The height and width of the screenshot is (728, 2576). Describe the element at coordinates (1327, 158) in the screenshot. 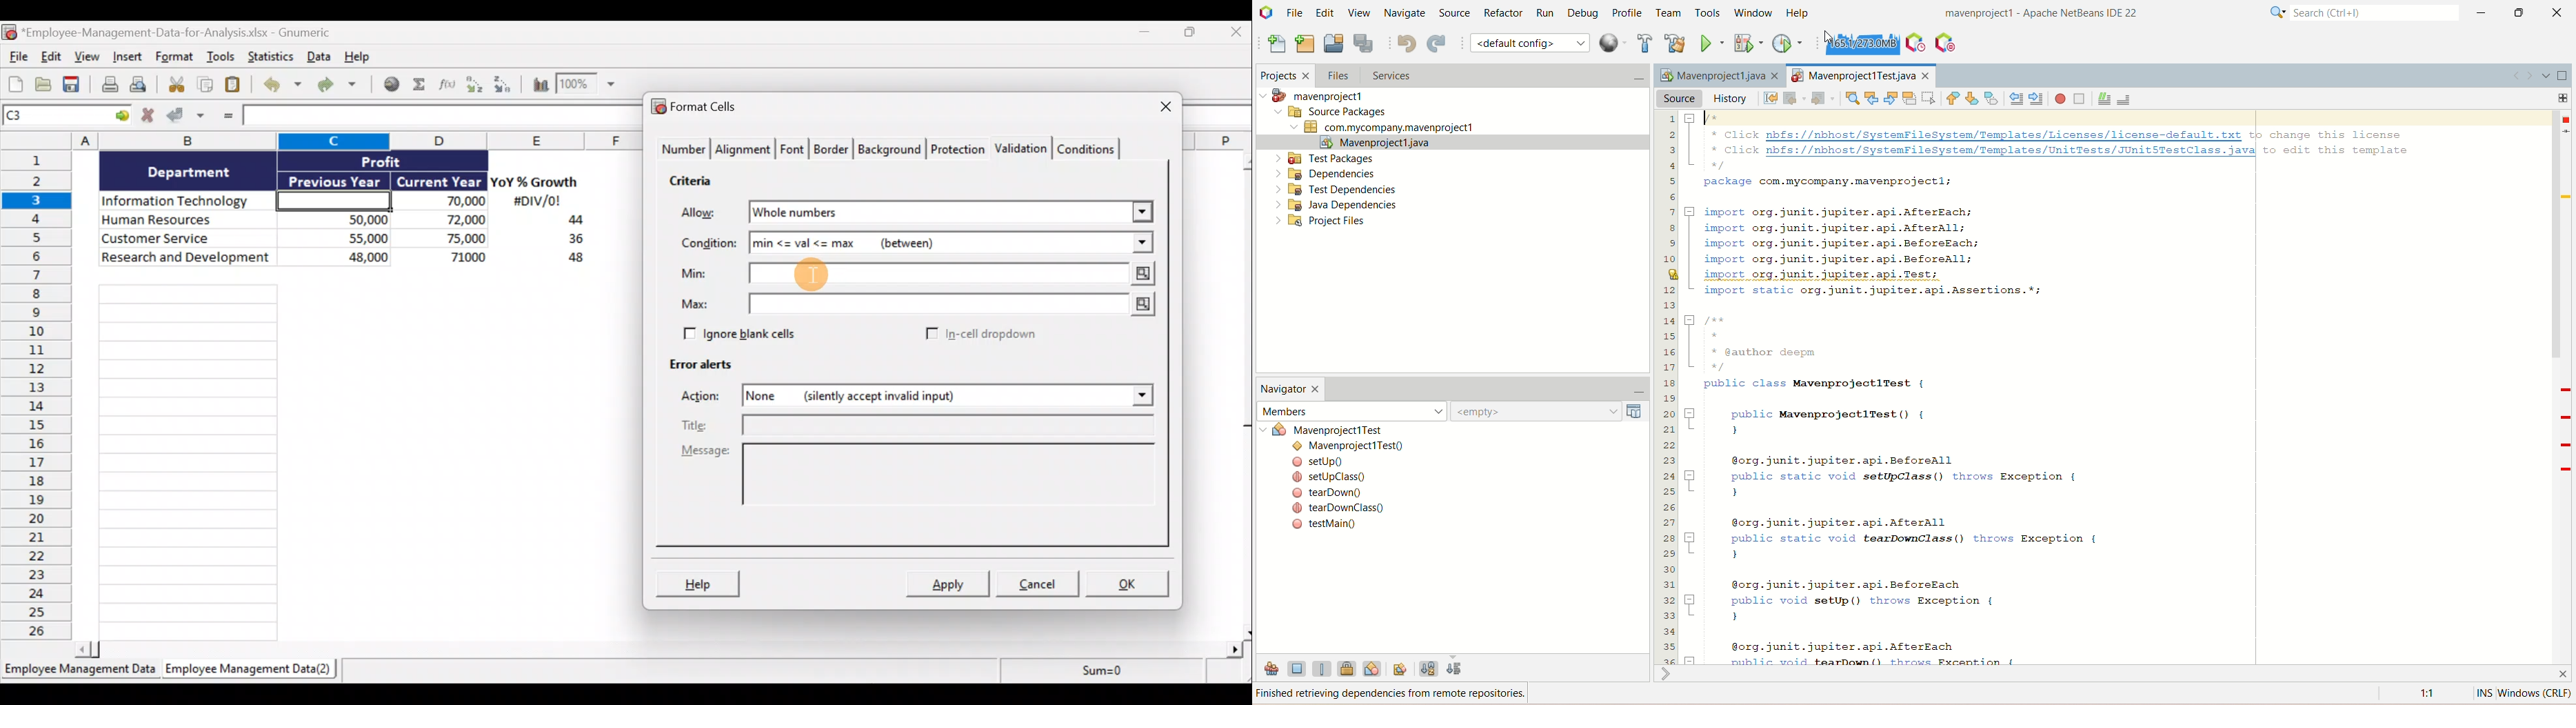

I see `test packages` at that location.